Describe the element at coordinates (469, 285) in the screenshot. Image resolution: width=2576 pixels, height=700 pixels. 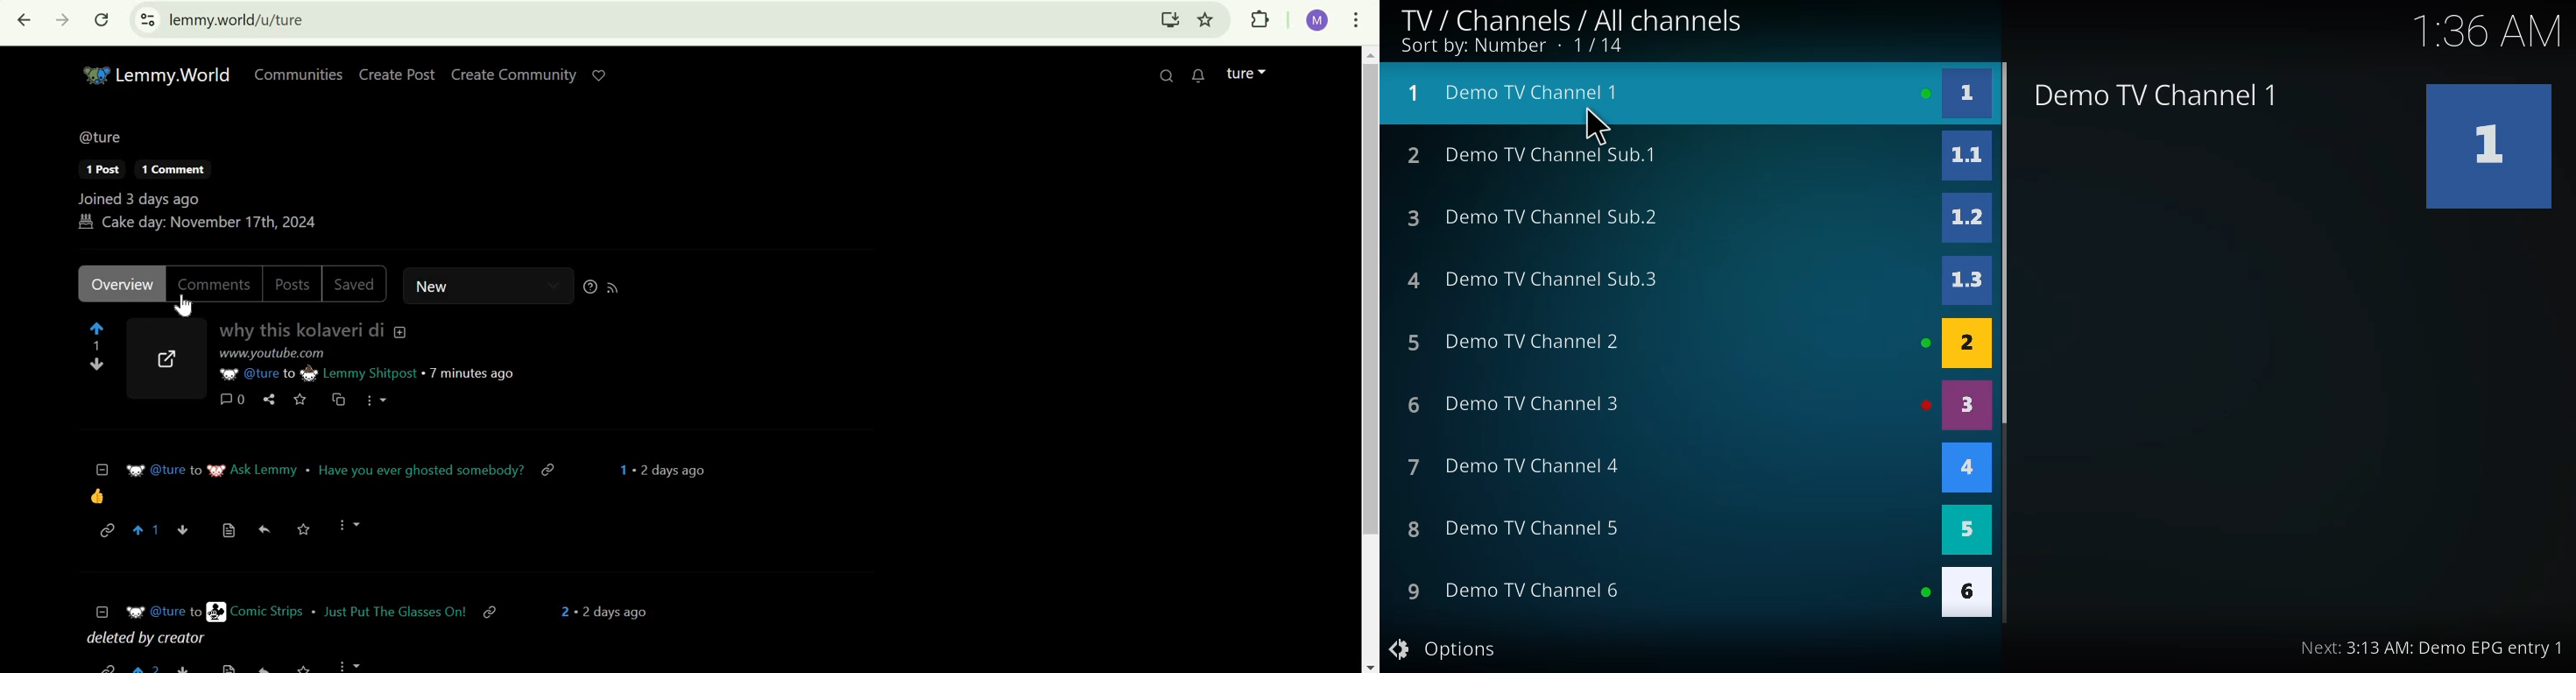
I see `New` at that location.